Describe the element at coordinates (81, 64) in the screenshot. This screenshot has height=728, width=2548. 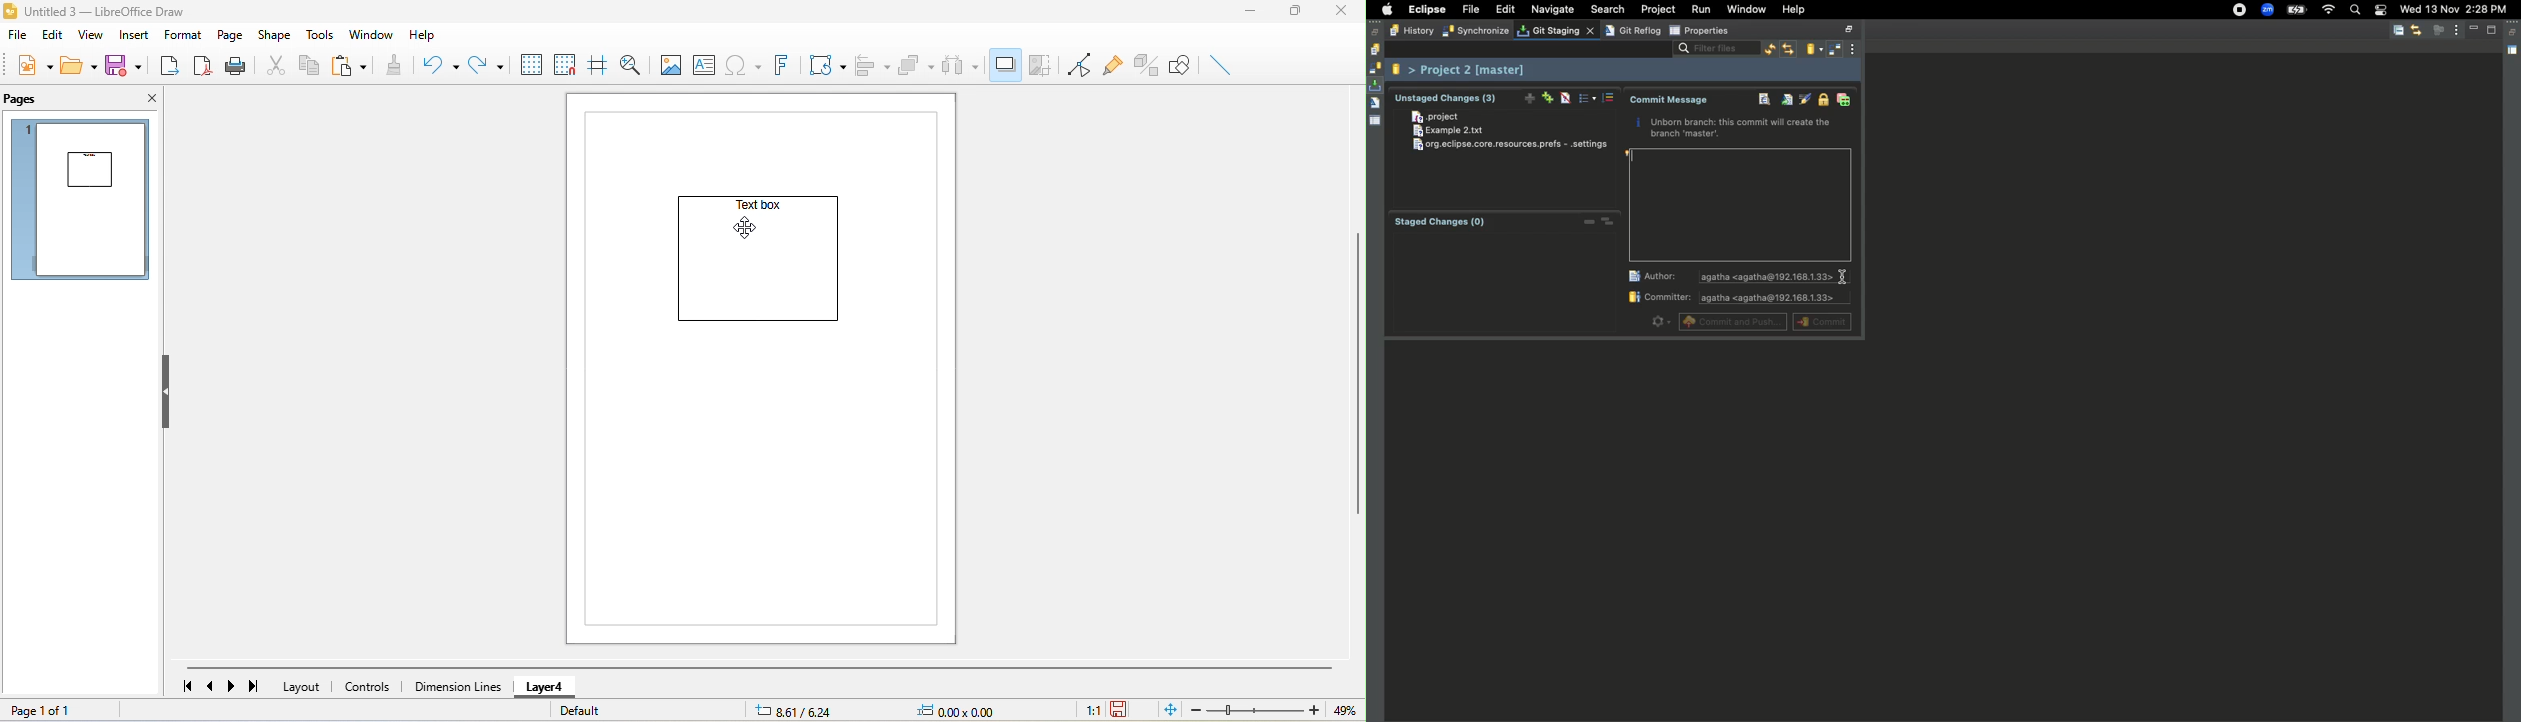
I see `open` at that location.